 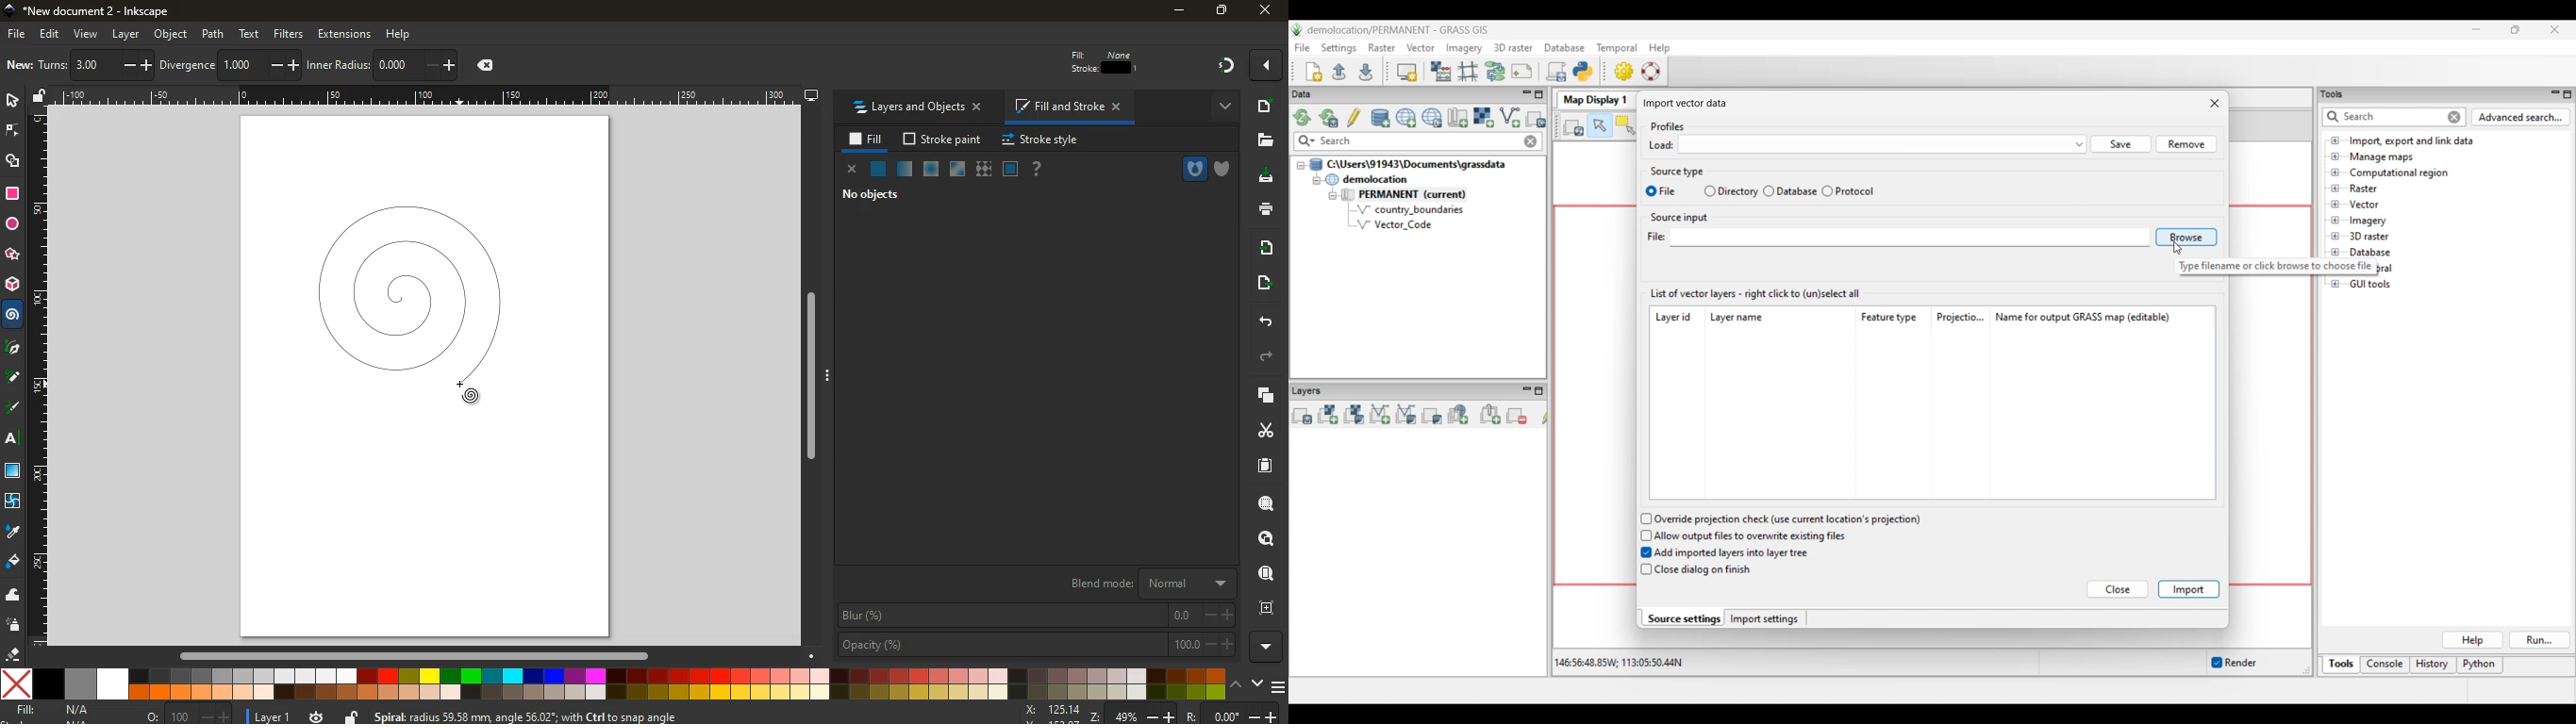 I want to click on help, so click(x=1039, y=170).